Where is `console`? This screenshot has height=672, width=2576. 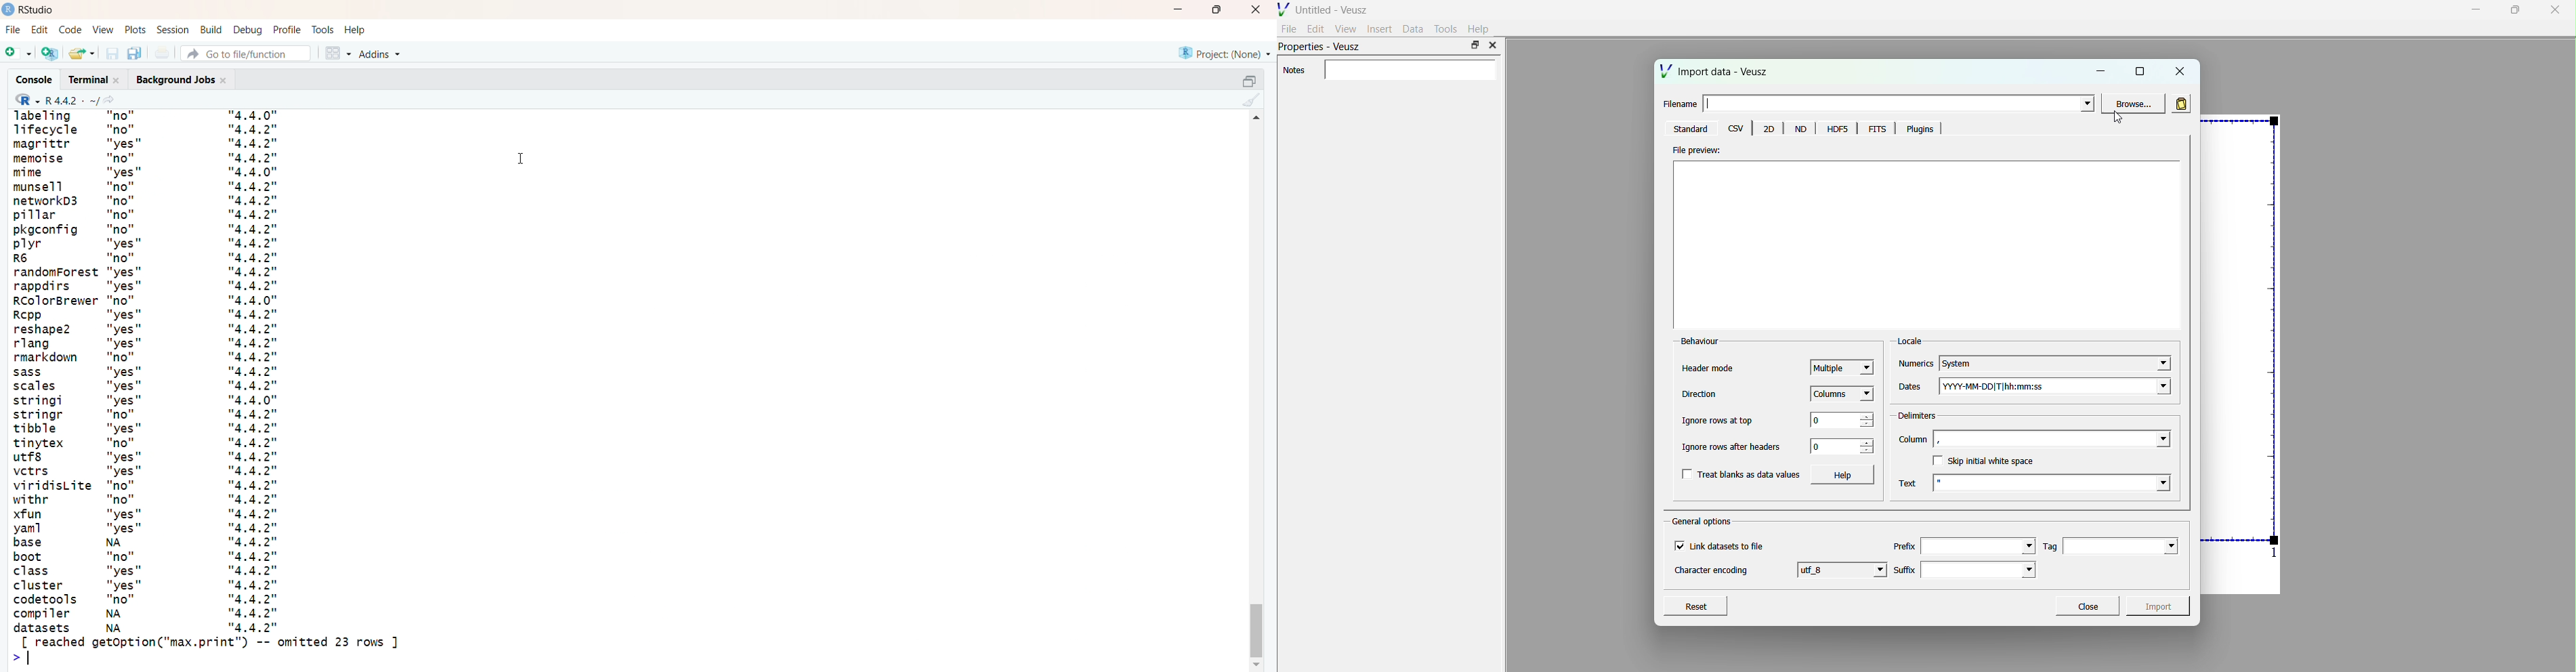 console is located at coordinates (33, 81).